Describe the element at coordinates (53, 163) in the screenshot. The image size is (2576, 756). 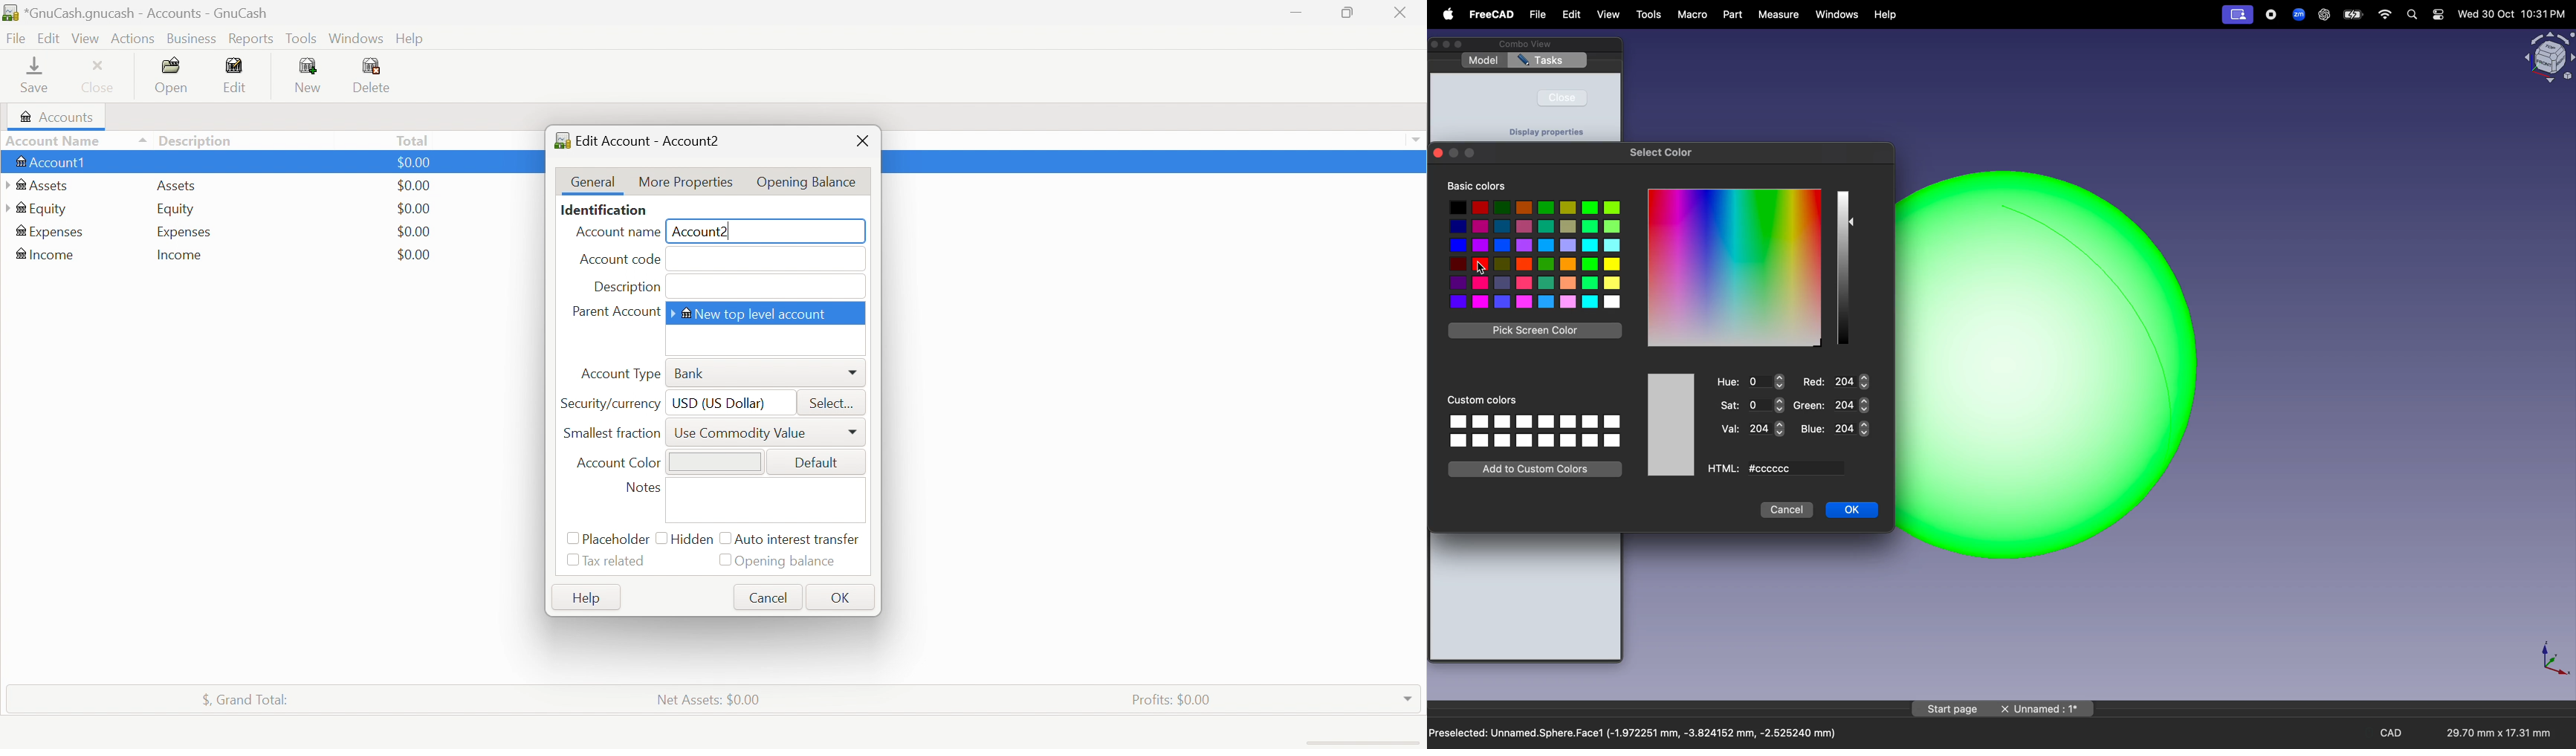
I see `Account1` at that location.